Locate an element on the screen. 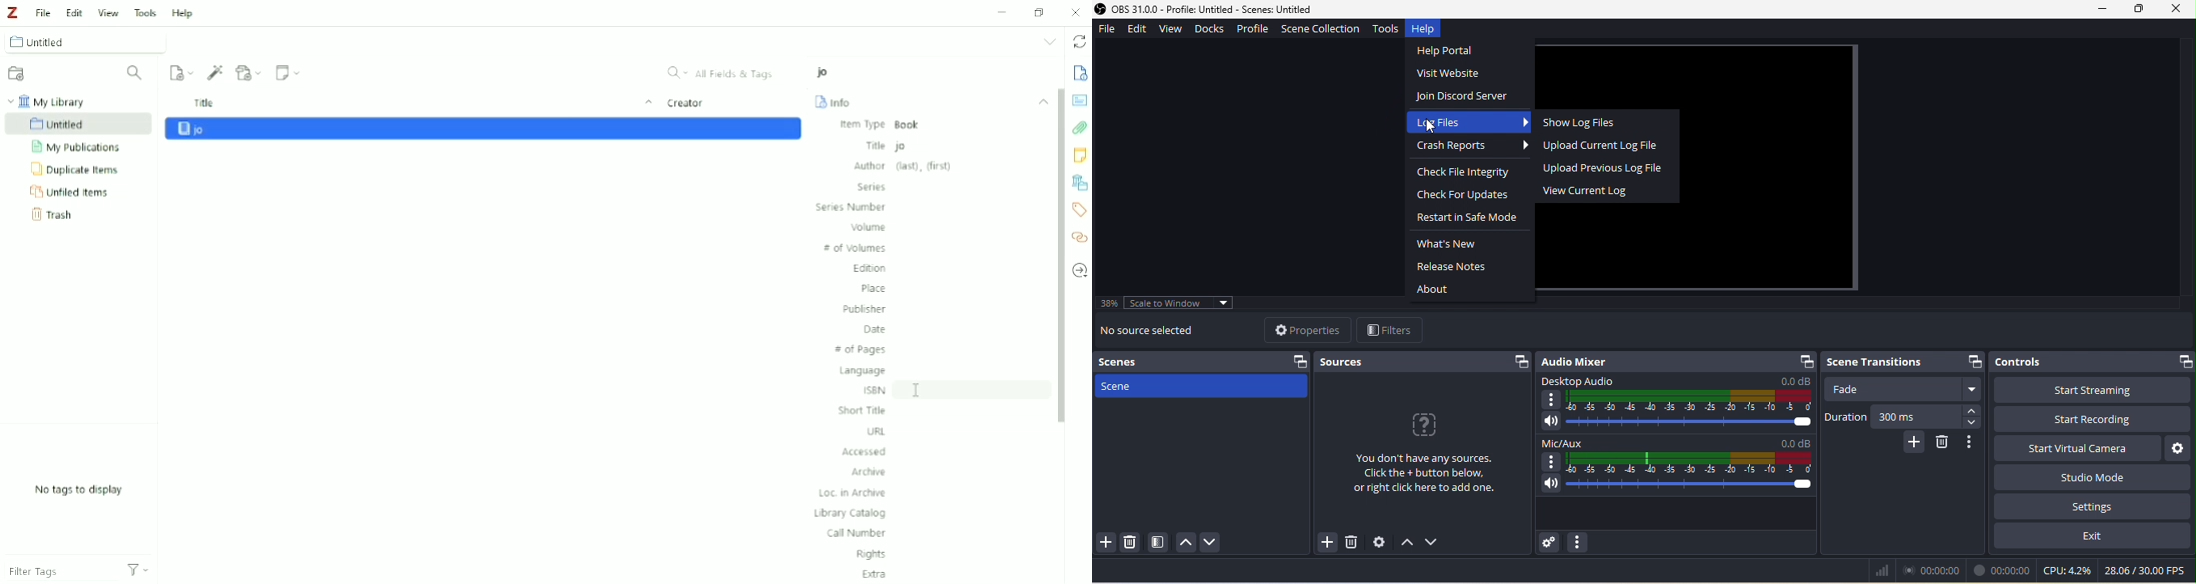 Image resolution: width=2212 pixels, height=588 pixels. Add Item (s) by Identifier is located at coordinates (214, 71).